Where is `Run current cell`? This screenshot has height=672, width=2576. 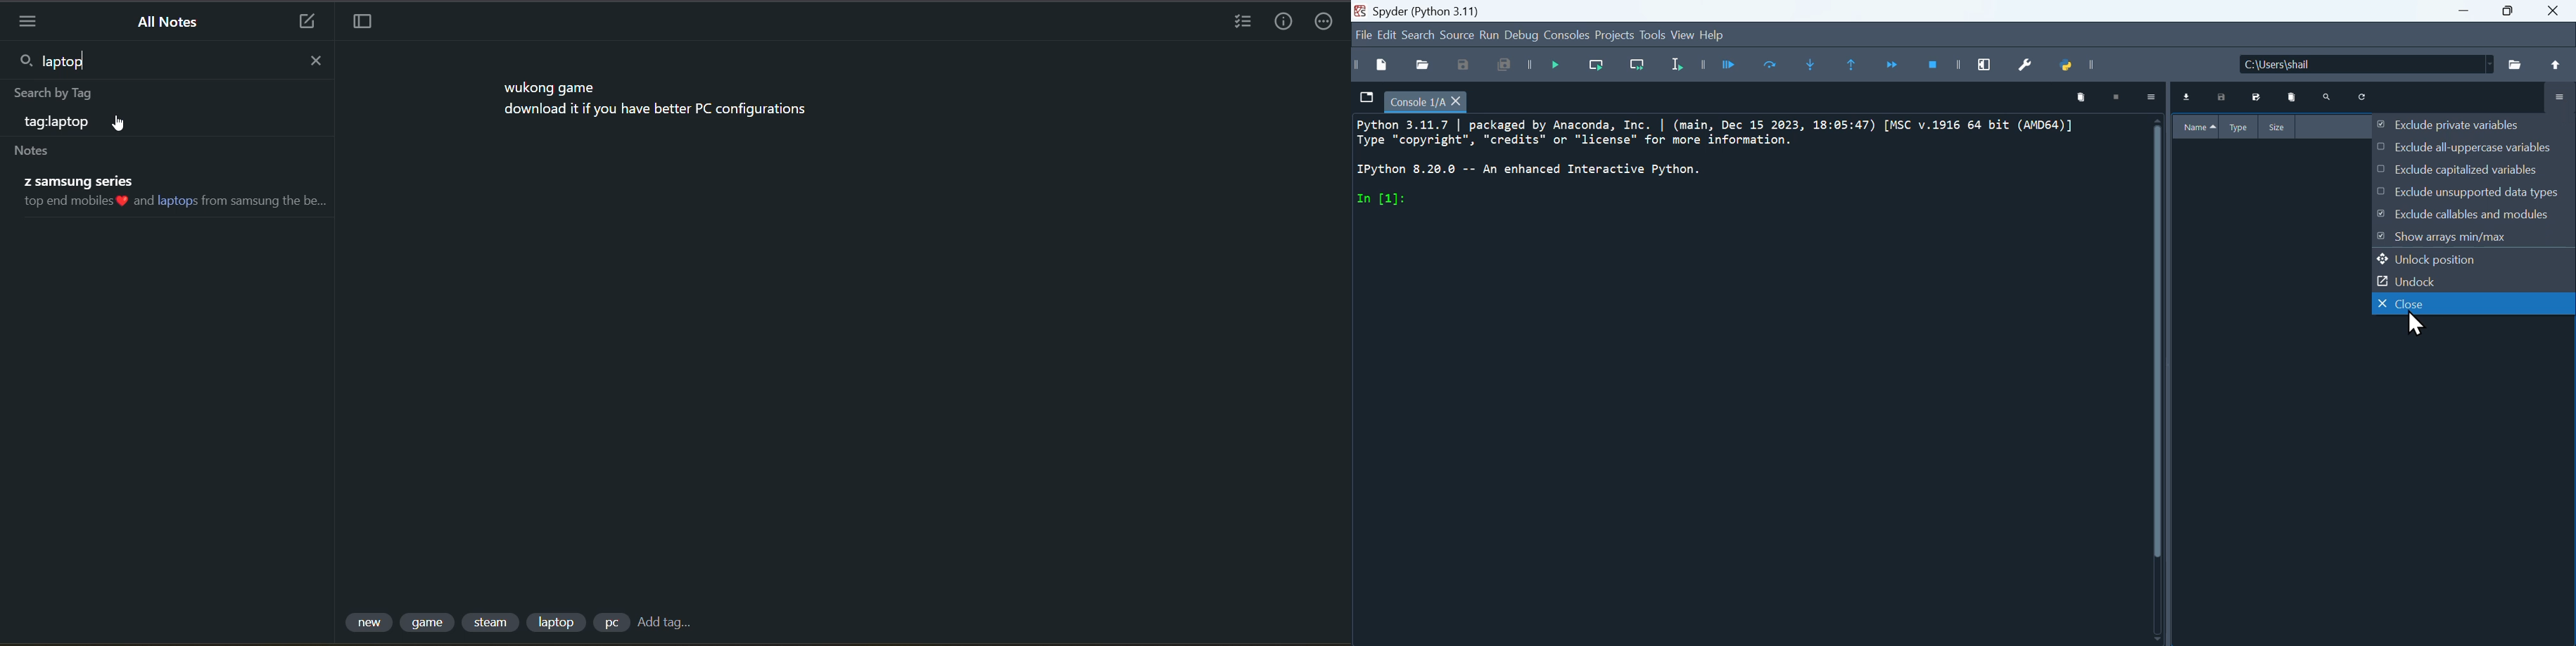
Run current cell is located at coordinates (1774, 67).